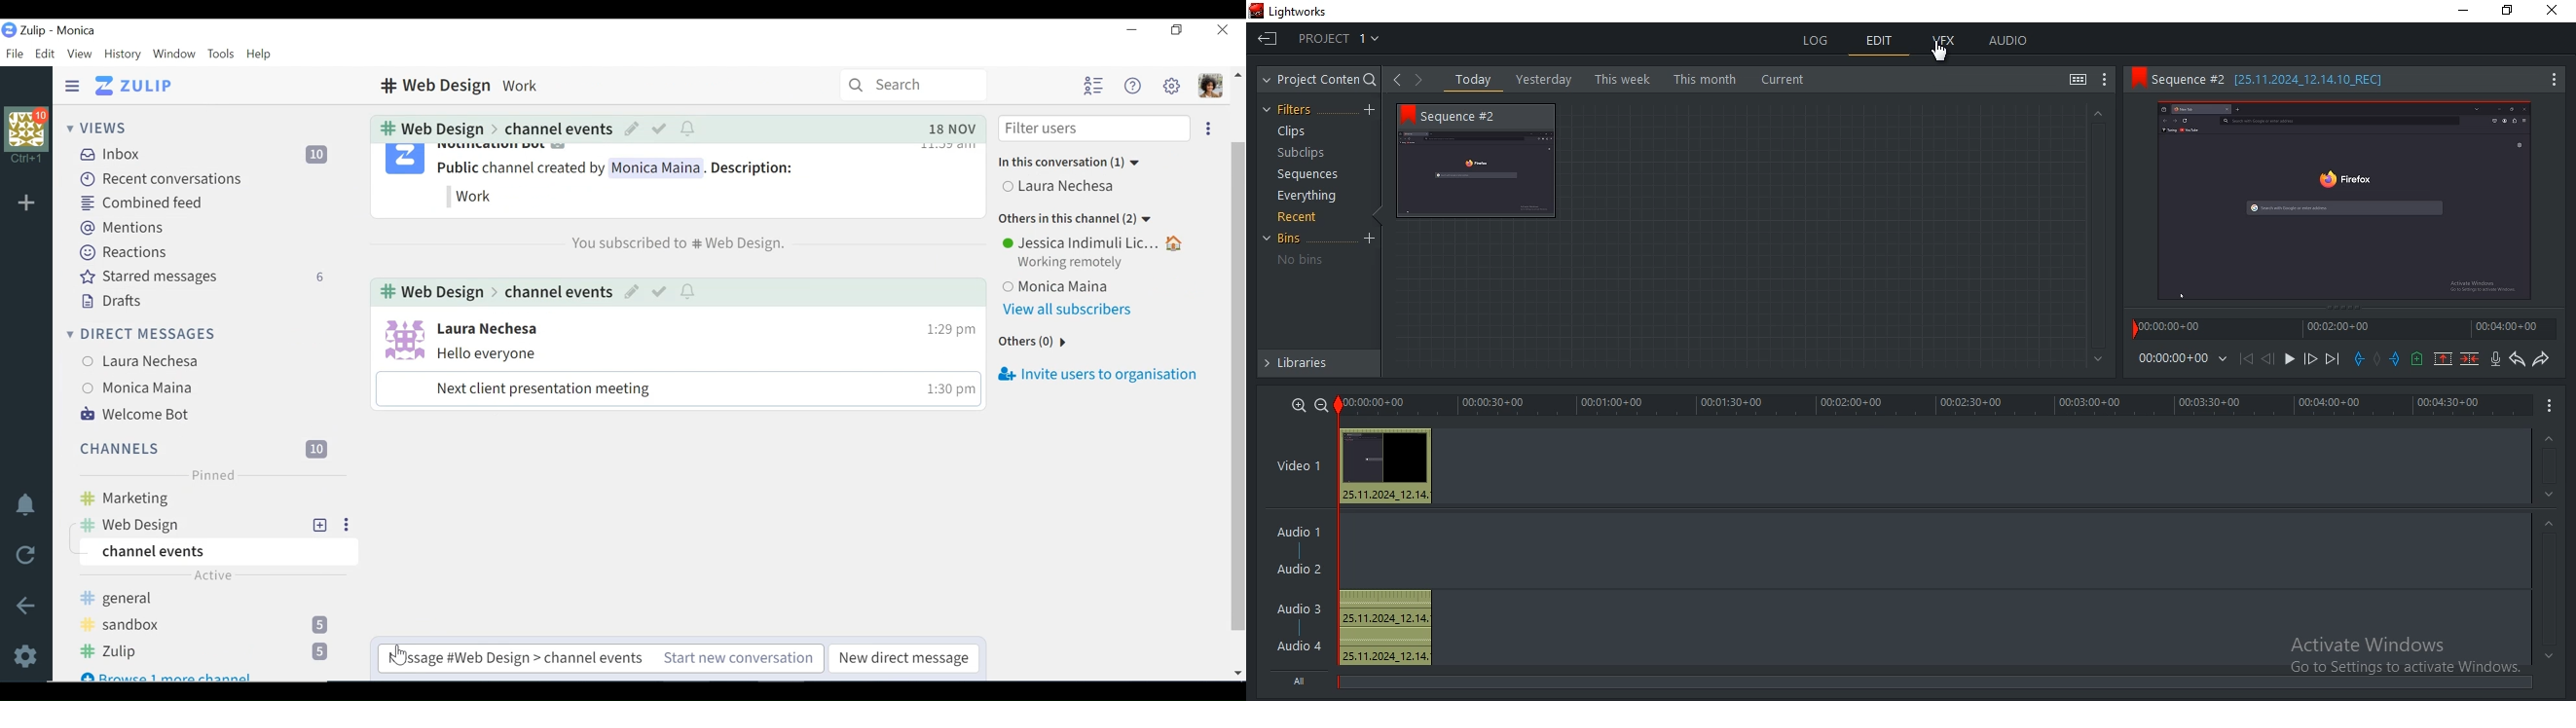 The image size is (2576, 728). What do you see at coordinates (660, 128) in the screenshot?
I see `Mark as resolved` at bounding box center [660, 128].